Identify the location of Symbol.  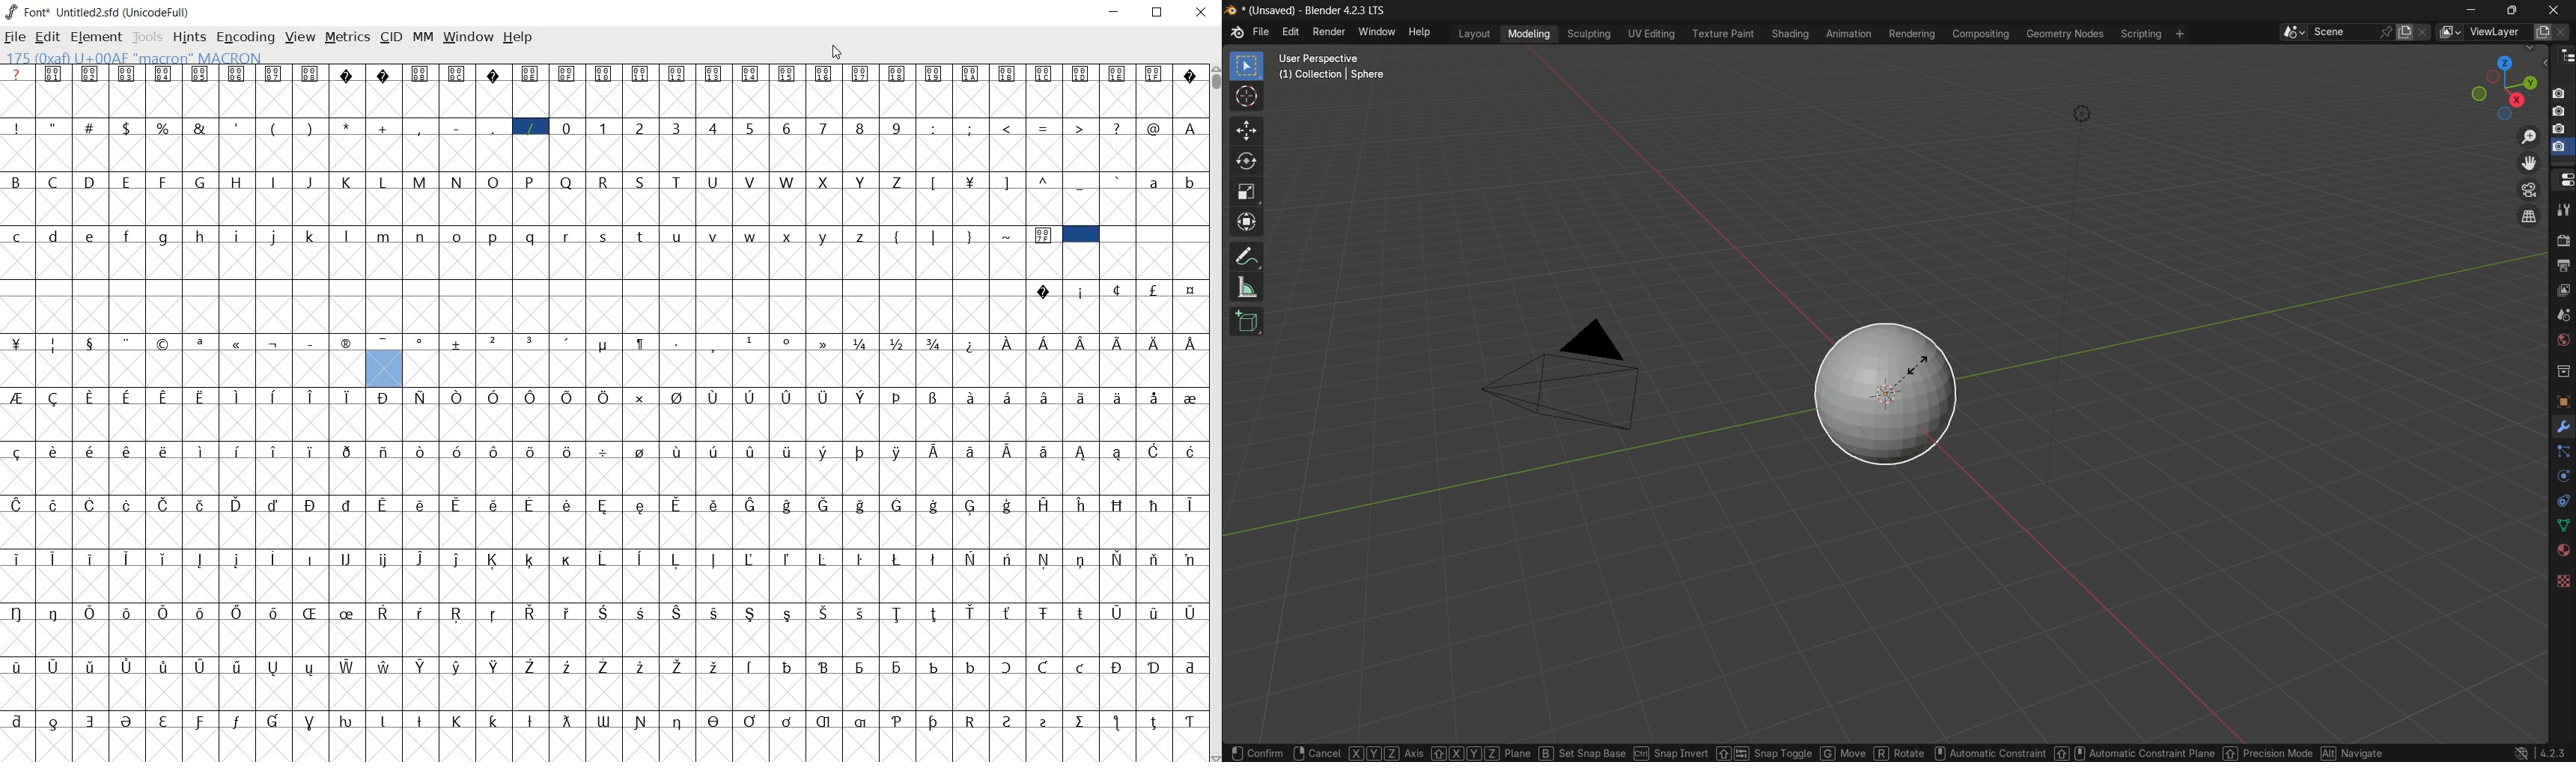
(423, 719).